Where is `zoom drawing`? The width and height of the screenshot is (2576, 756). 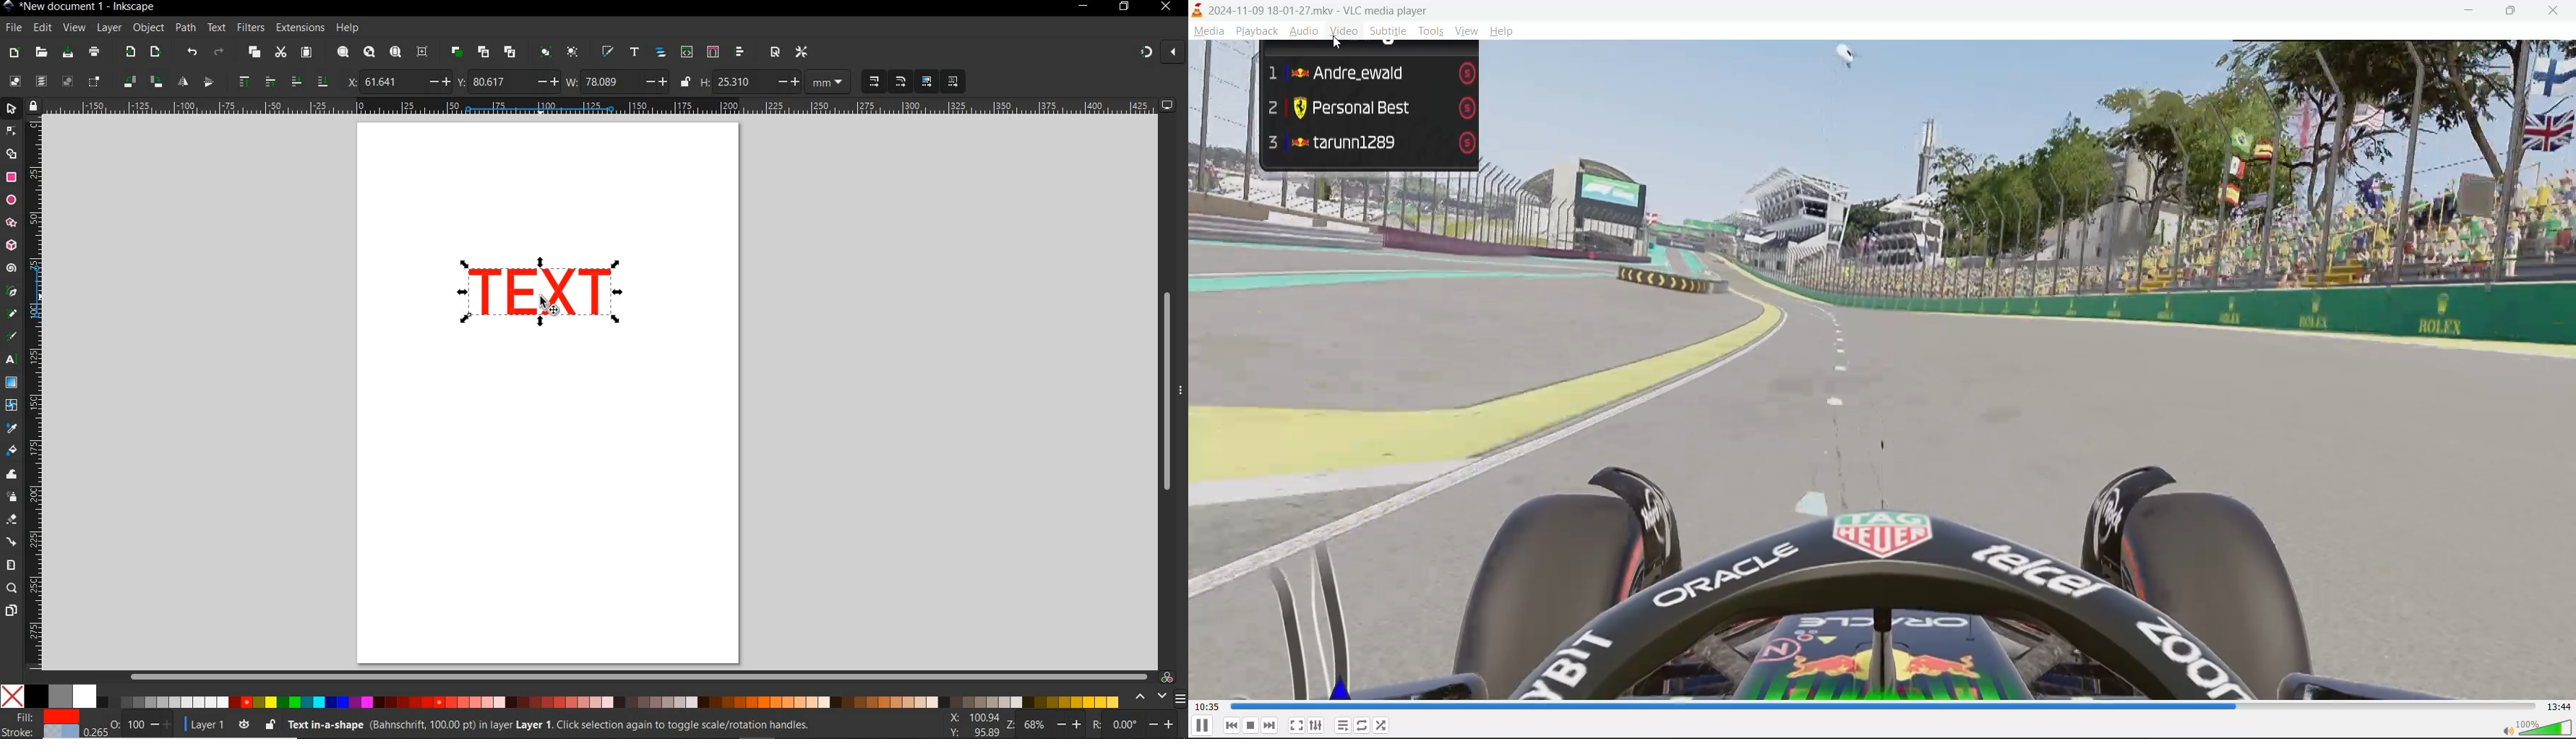 zoom drawing is located at coordinates (369, 54).